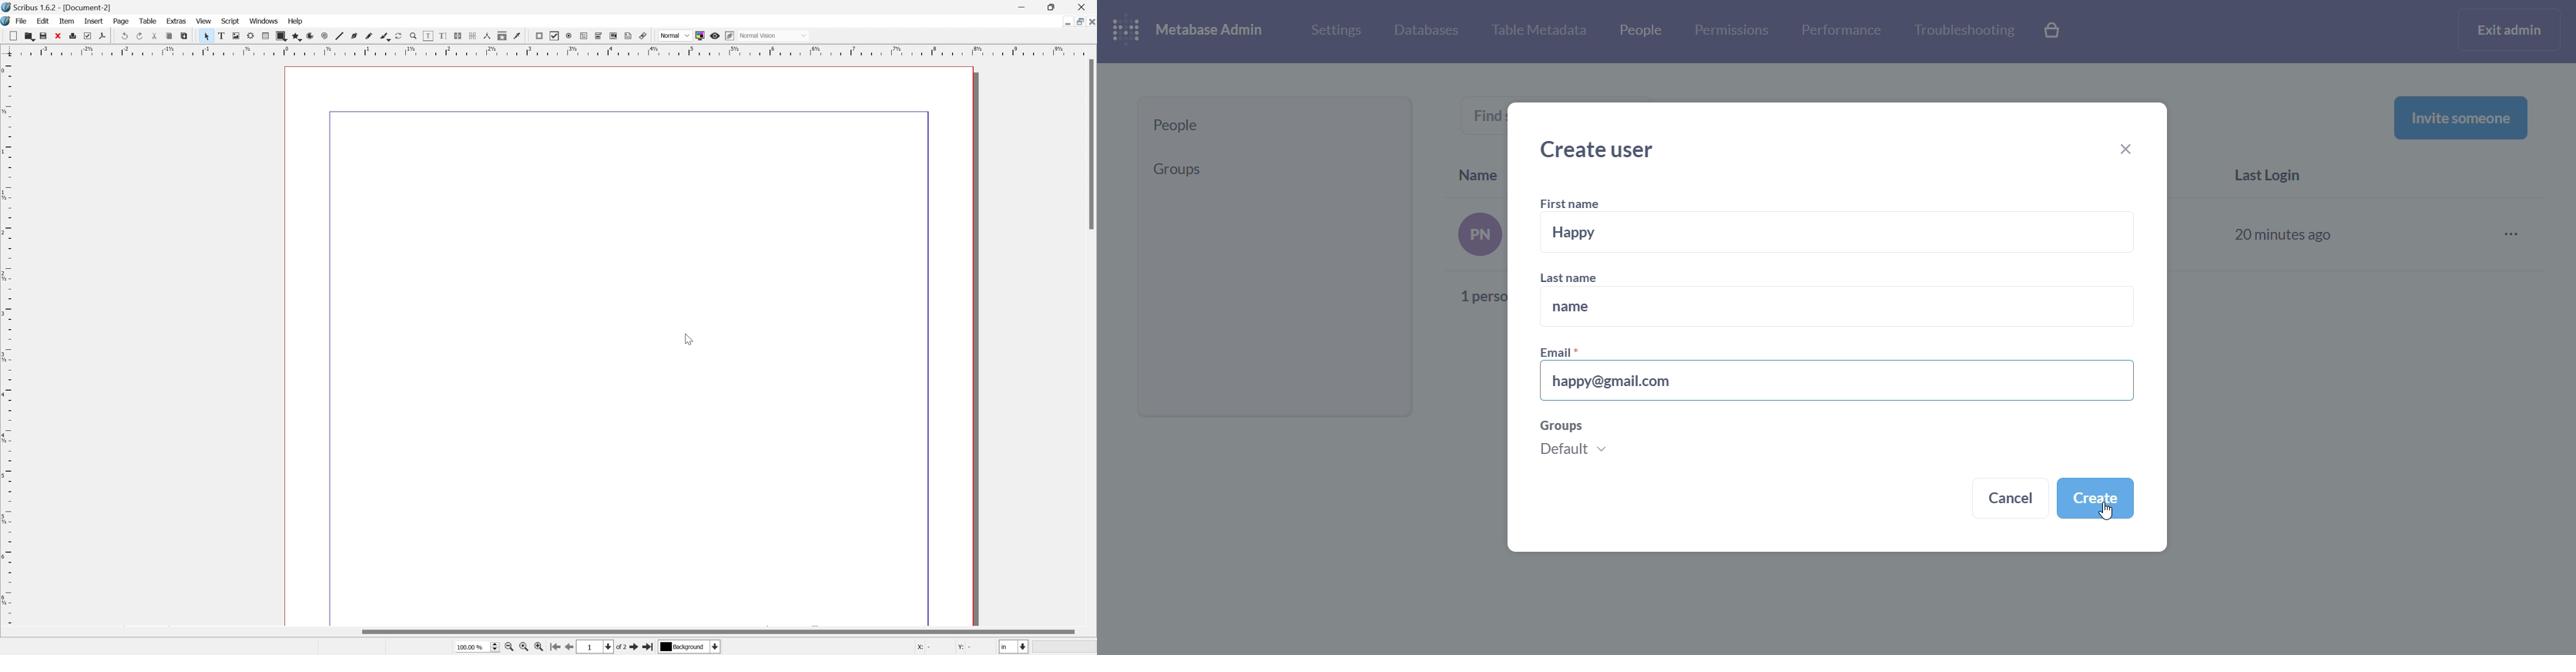 This screenshot has width=2576, height=672. I want to click on Arc, so click(308, 36).